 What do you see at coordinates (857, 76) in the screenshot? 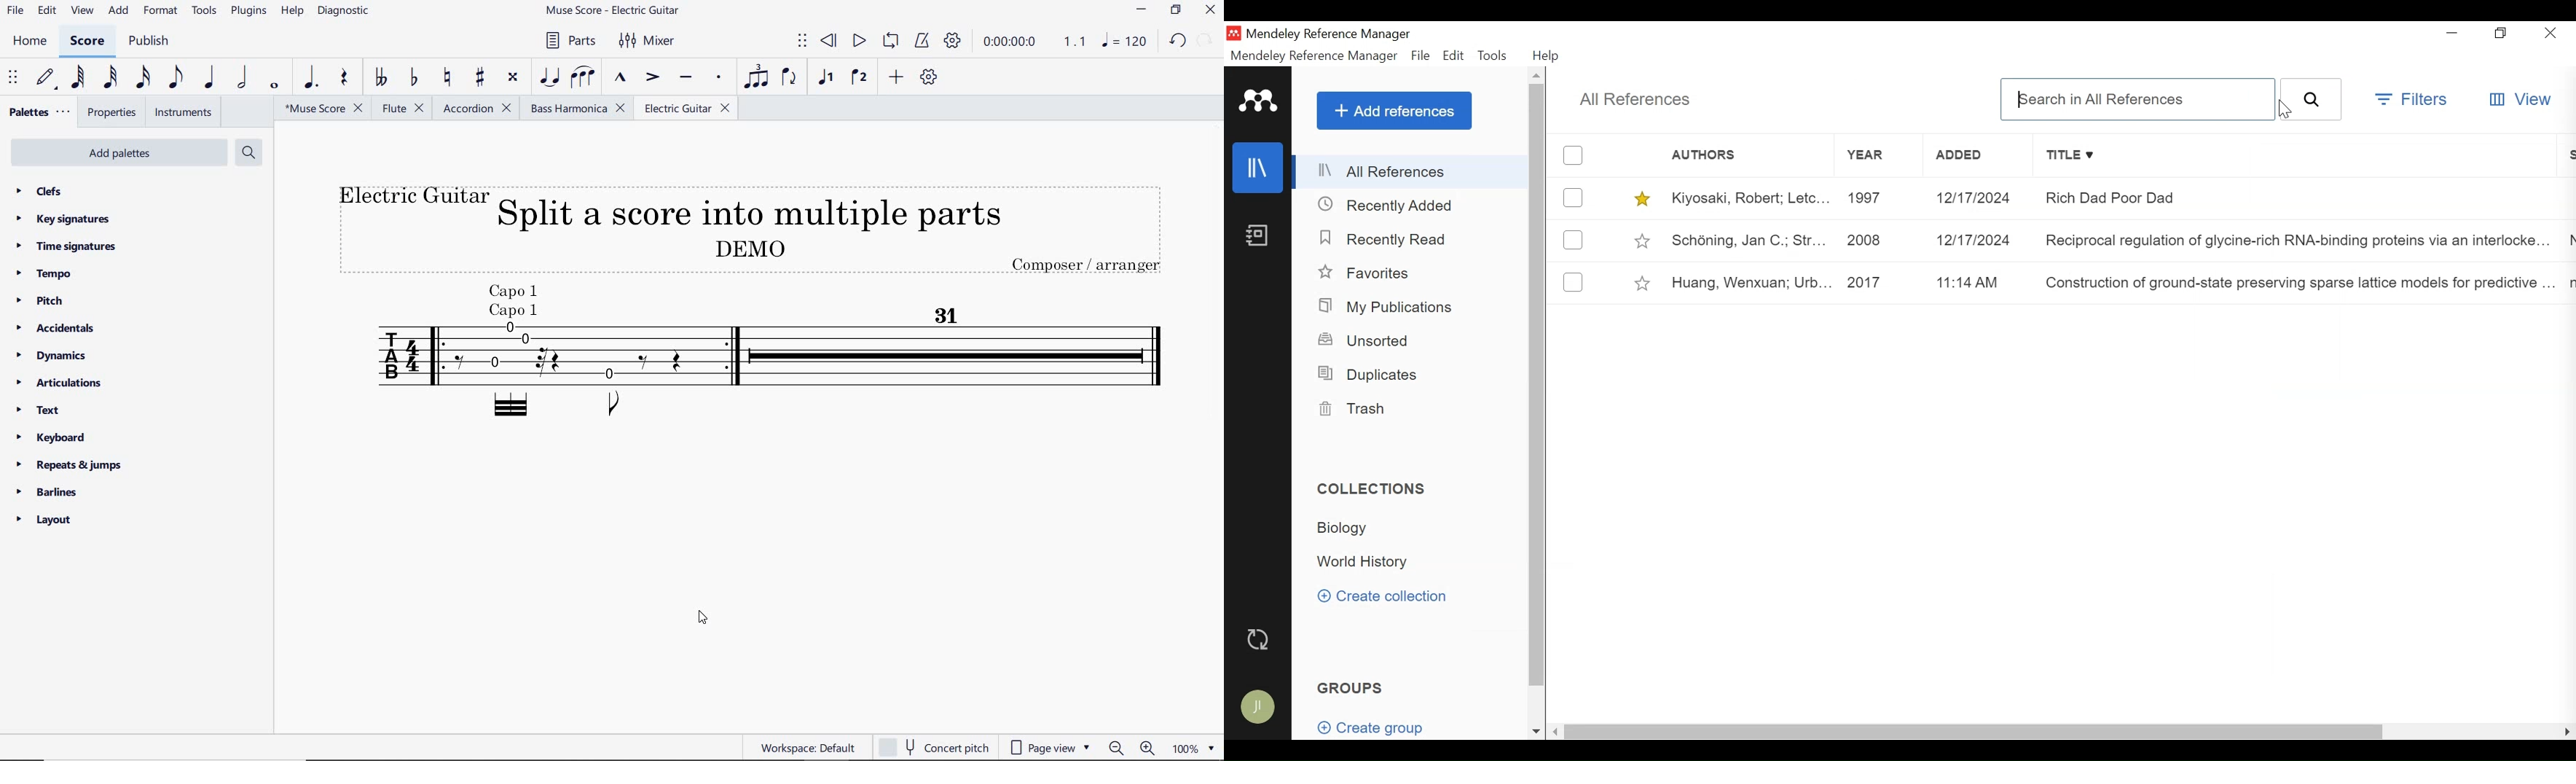
I see `voice 2` at bounding box center [857, 76].